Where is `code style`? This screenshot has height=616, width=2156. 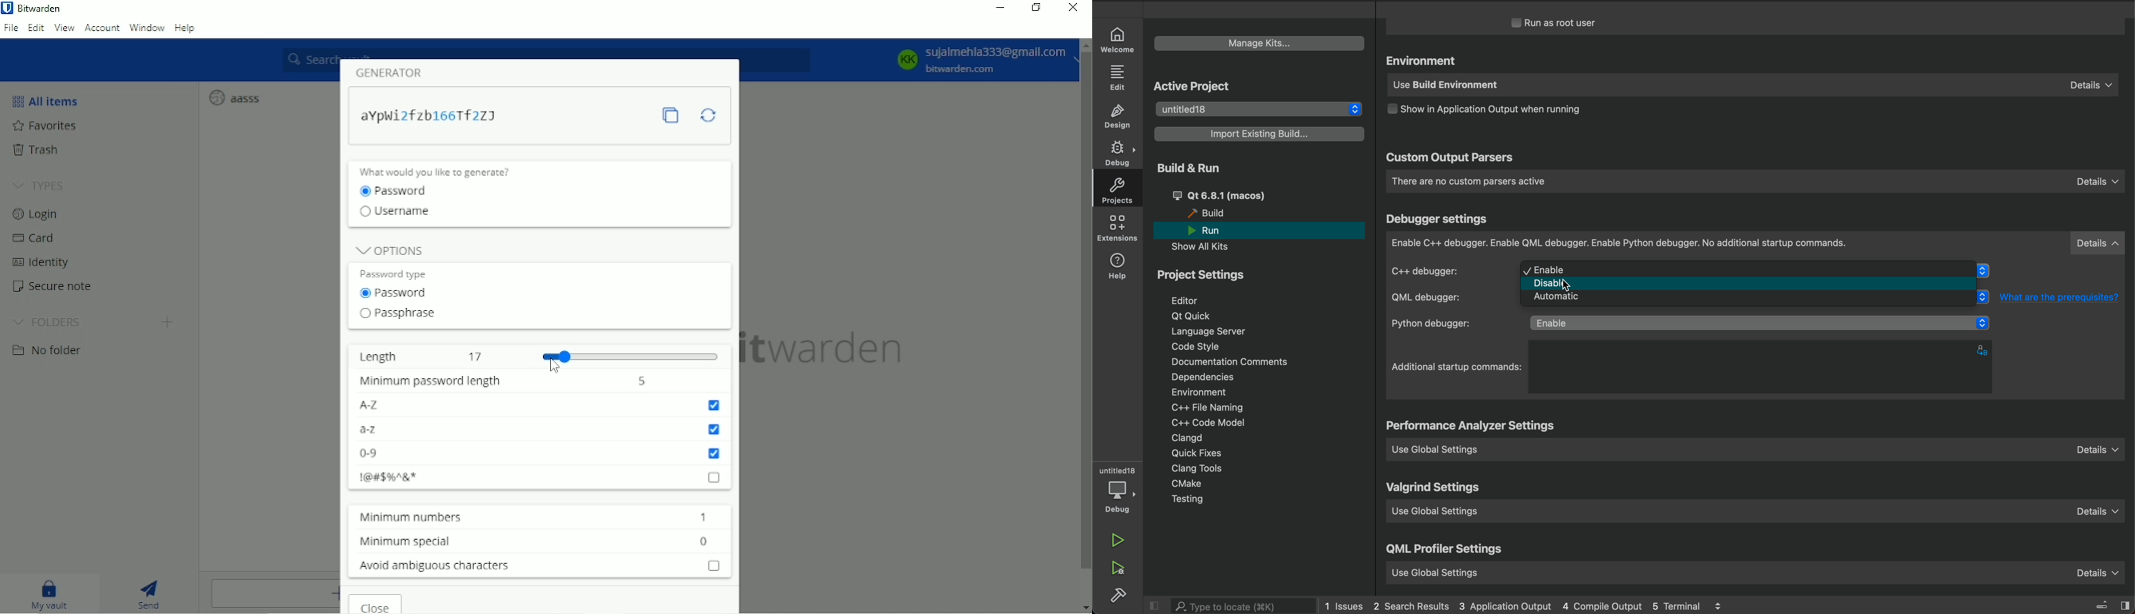 code style is located at coordinates (1197, 348).